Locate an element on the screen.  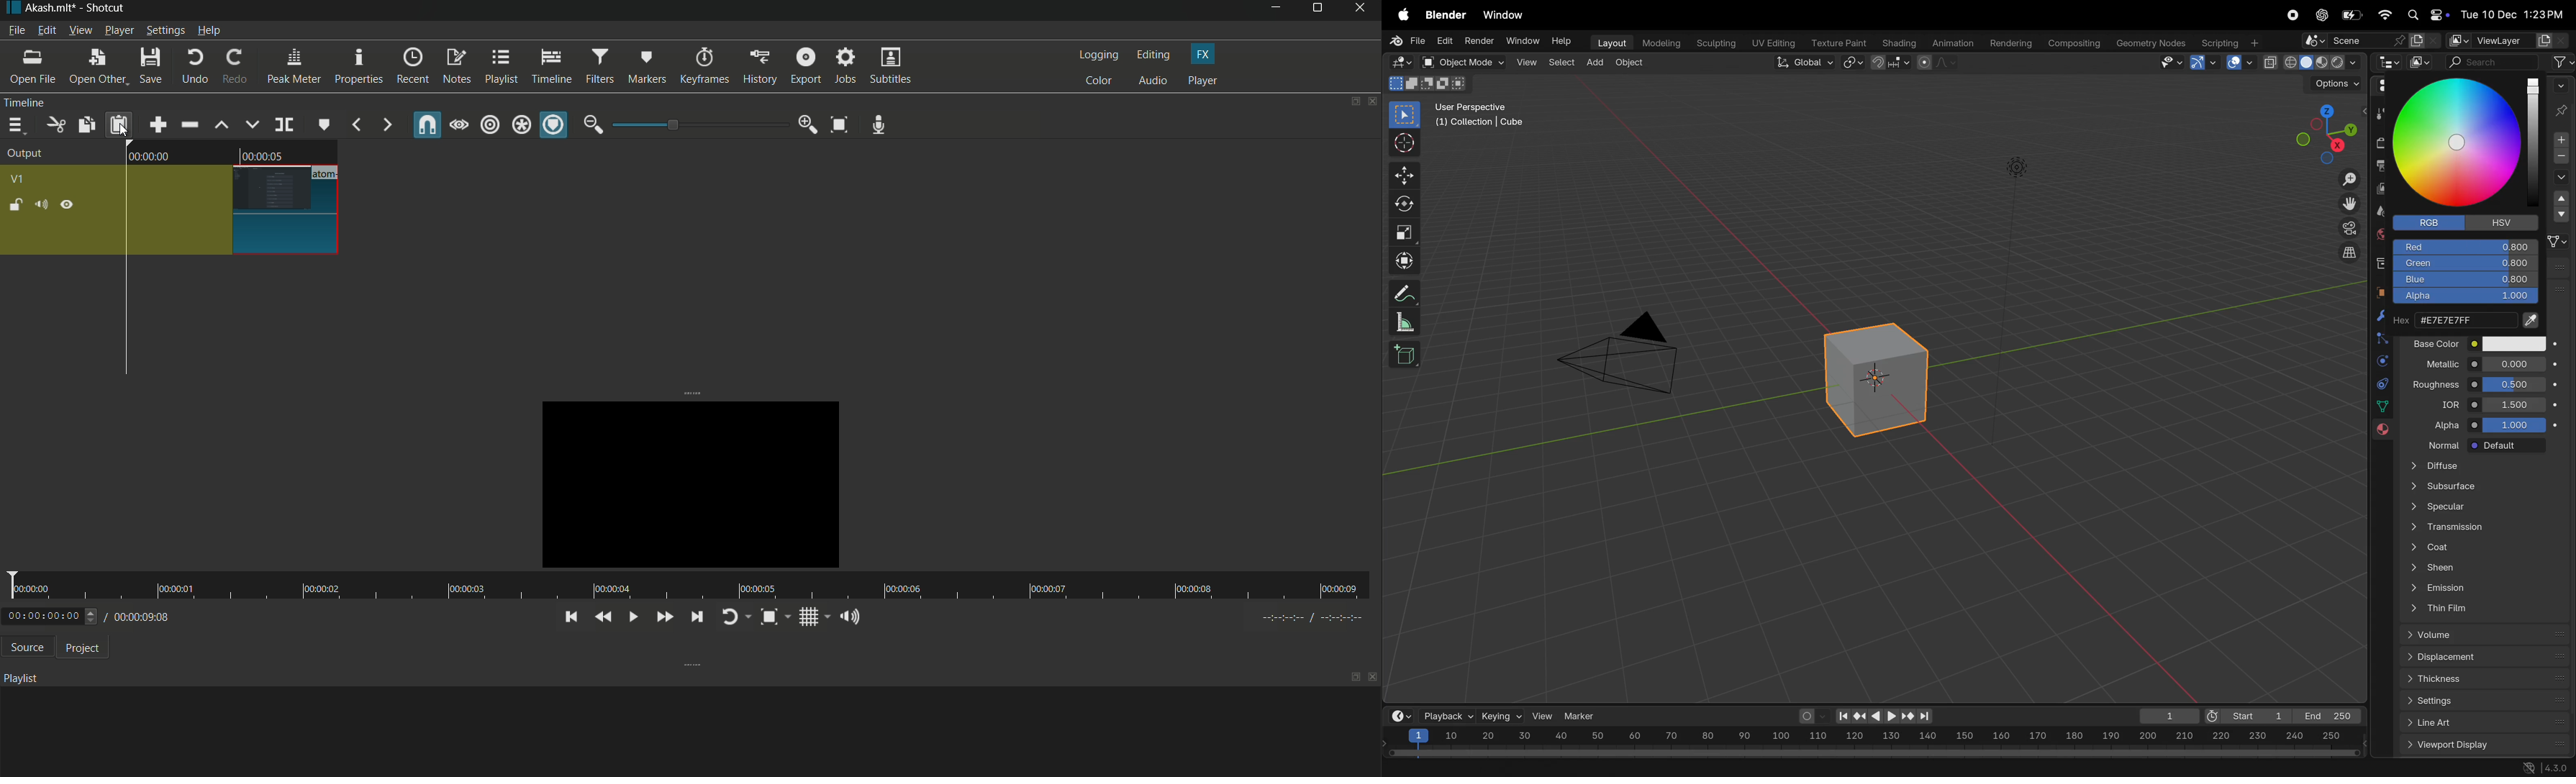
ripple all tracks is located at coordinates (521, 126).